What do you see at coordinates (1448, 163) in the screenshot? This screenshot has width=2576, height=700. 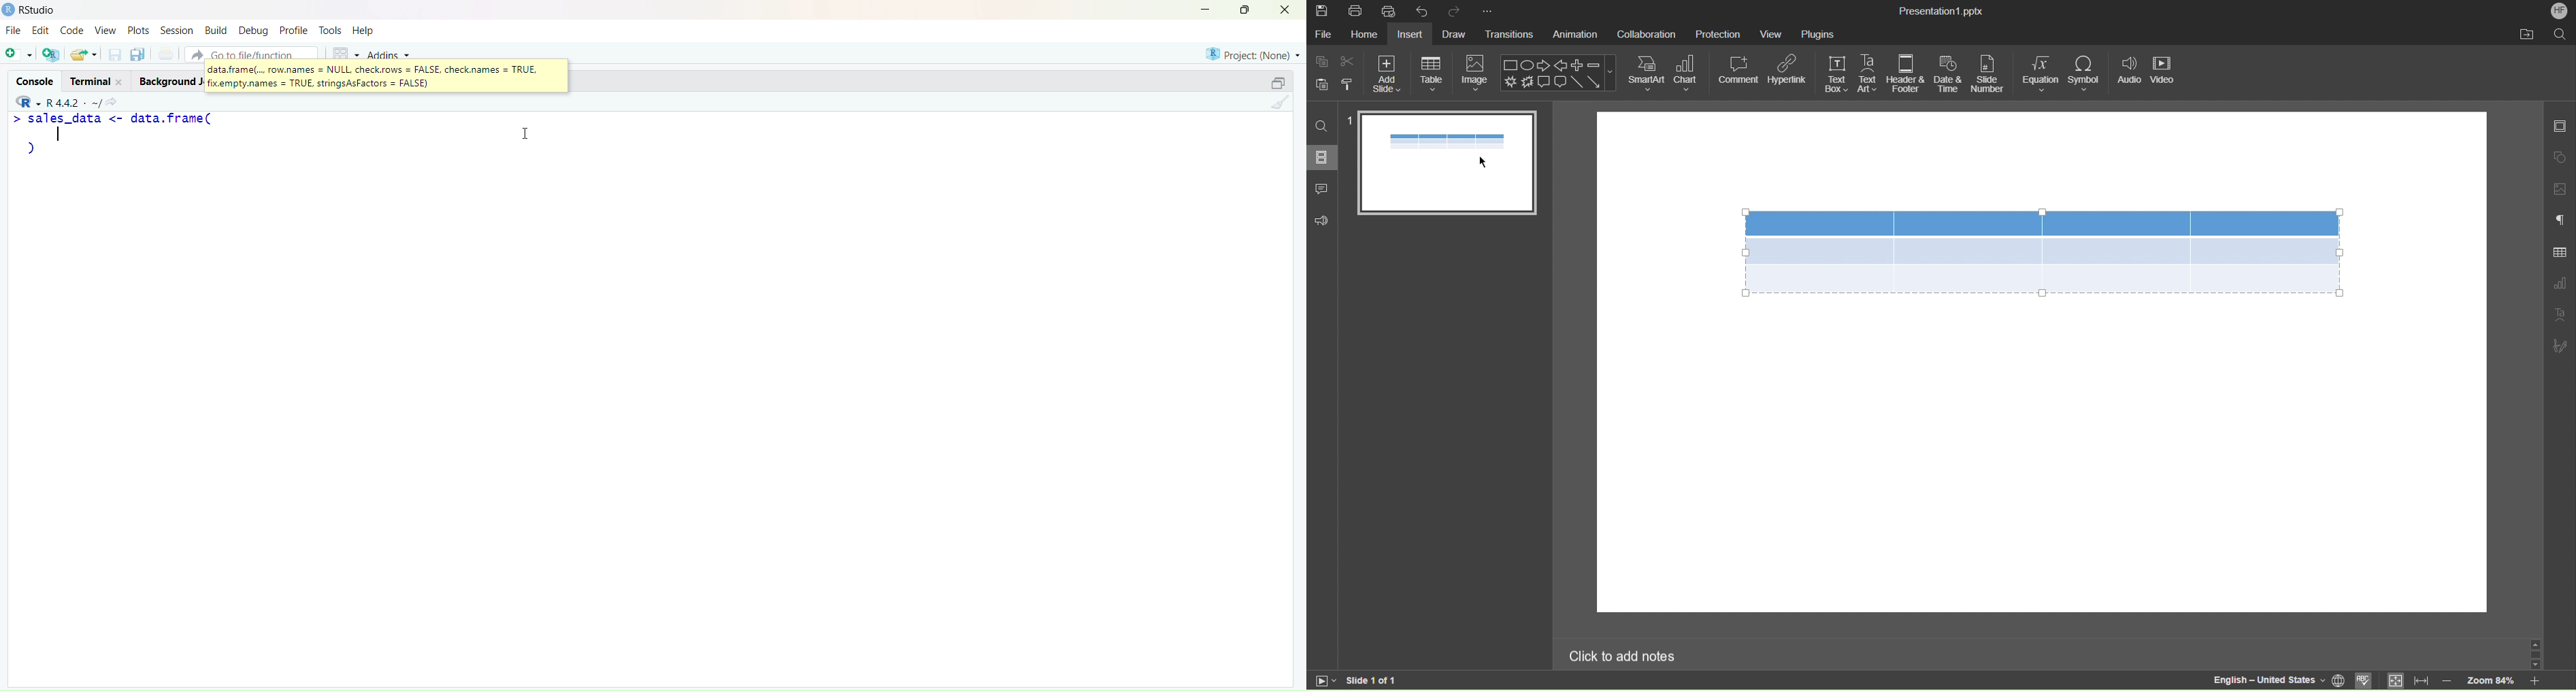 I see `slide` at bounding box center [1448, 163].